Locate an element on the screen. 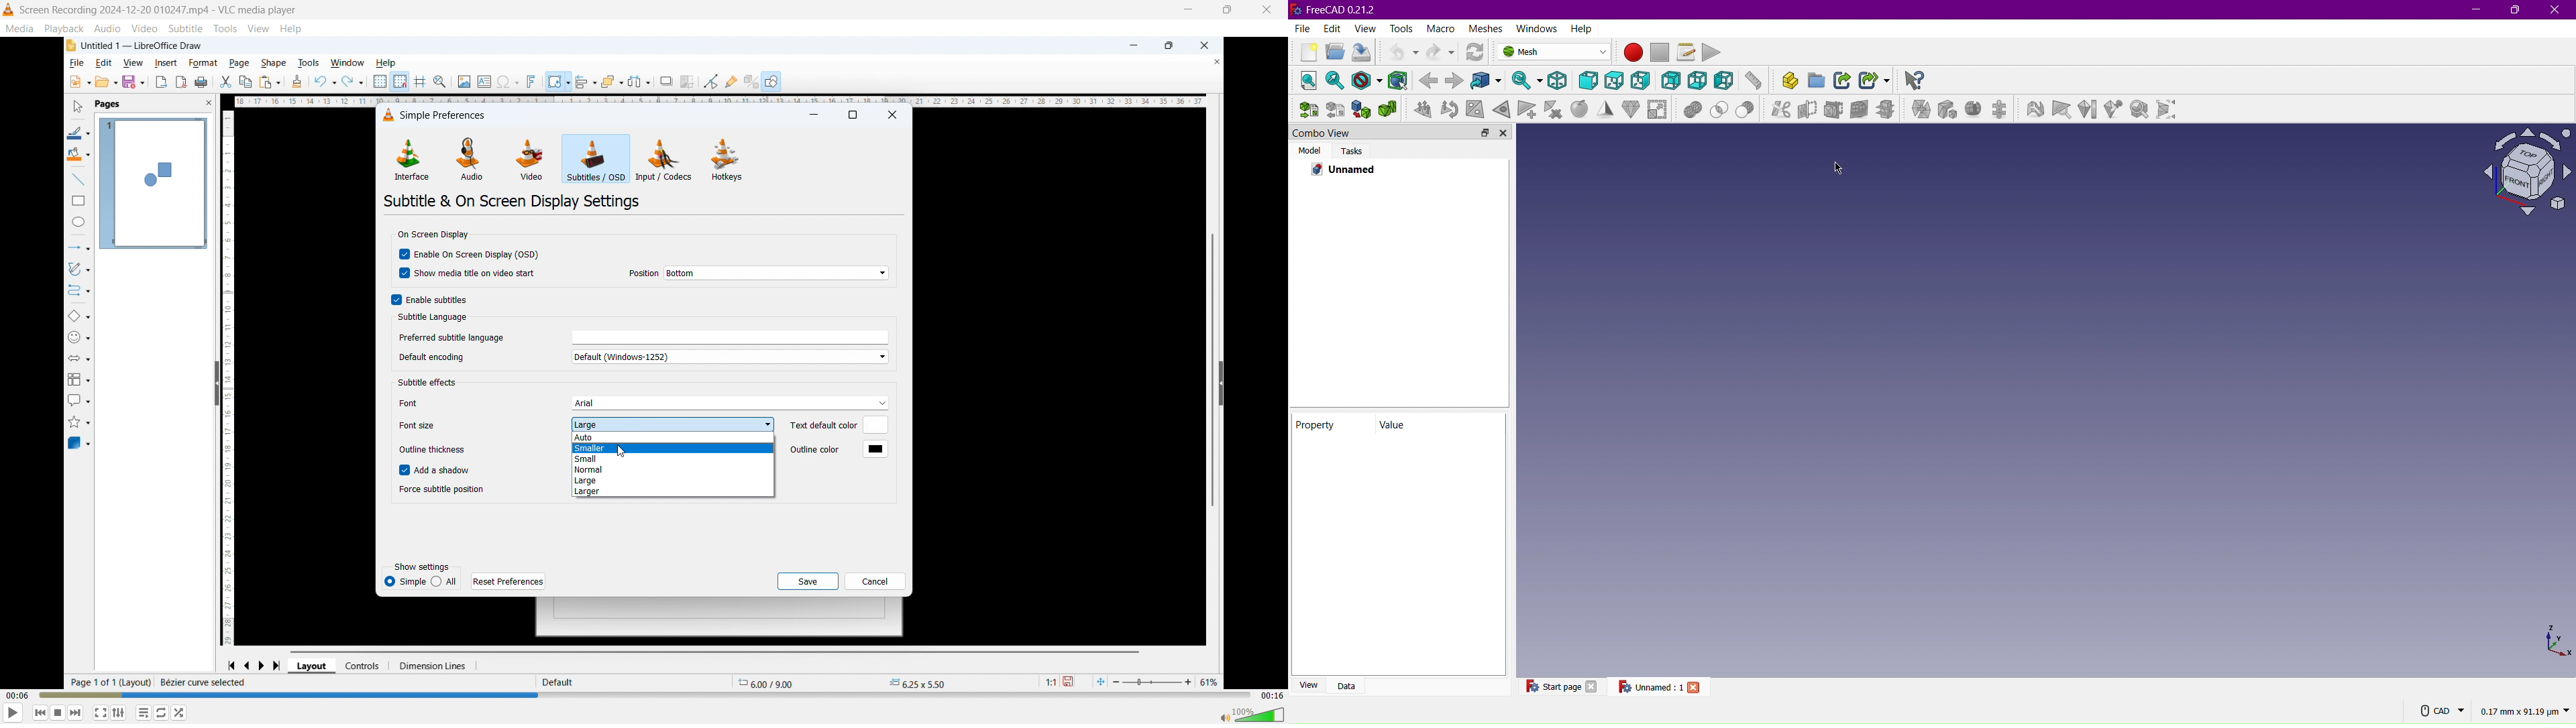 Image resolution: width=2576 pixels, height=728 pixels. Create mesh segments is located at coordinates (1976, 111).